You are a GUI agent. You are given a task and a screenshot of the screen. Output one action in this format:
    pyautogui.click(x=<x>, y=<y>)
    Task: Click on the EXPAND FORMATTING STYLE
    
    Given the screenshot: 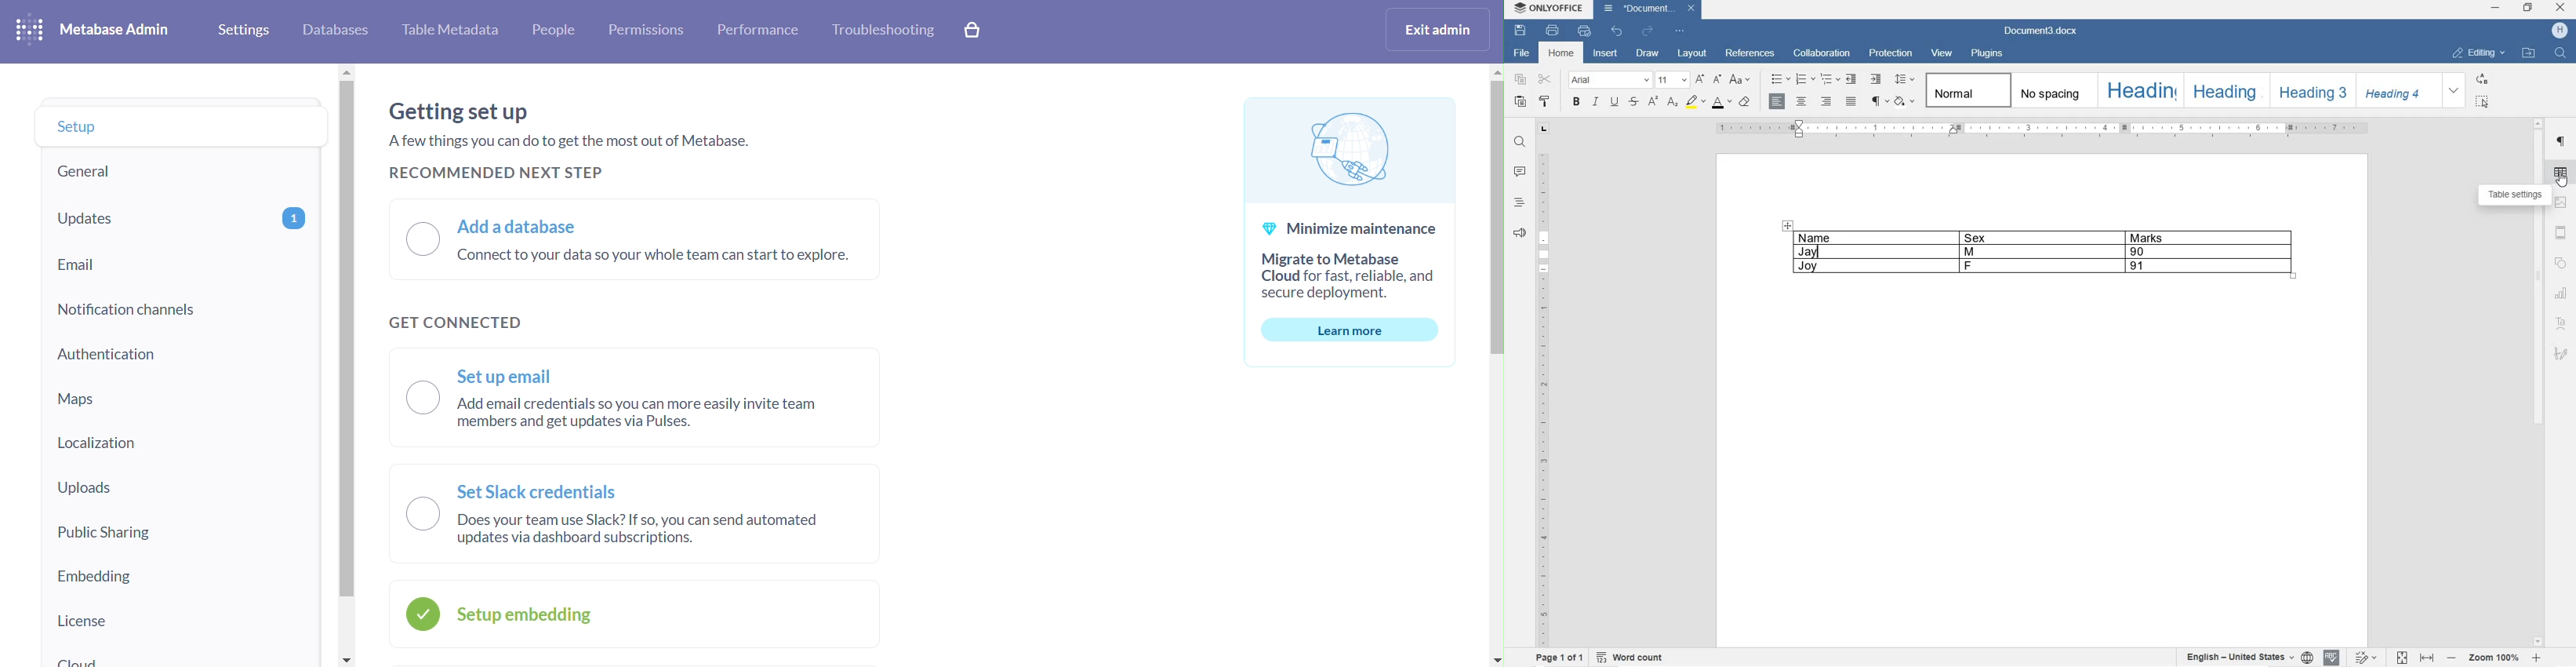 What is the action you would take?
    pyautogui.click(x=2455, y=91)
    